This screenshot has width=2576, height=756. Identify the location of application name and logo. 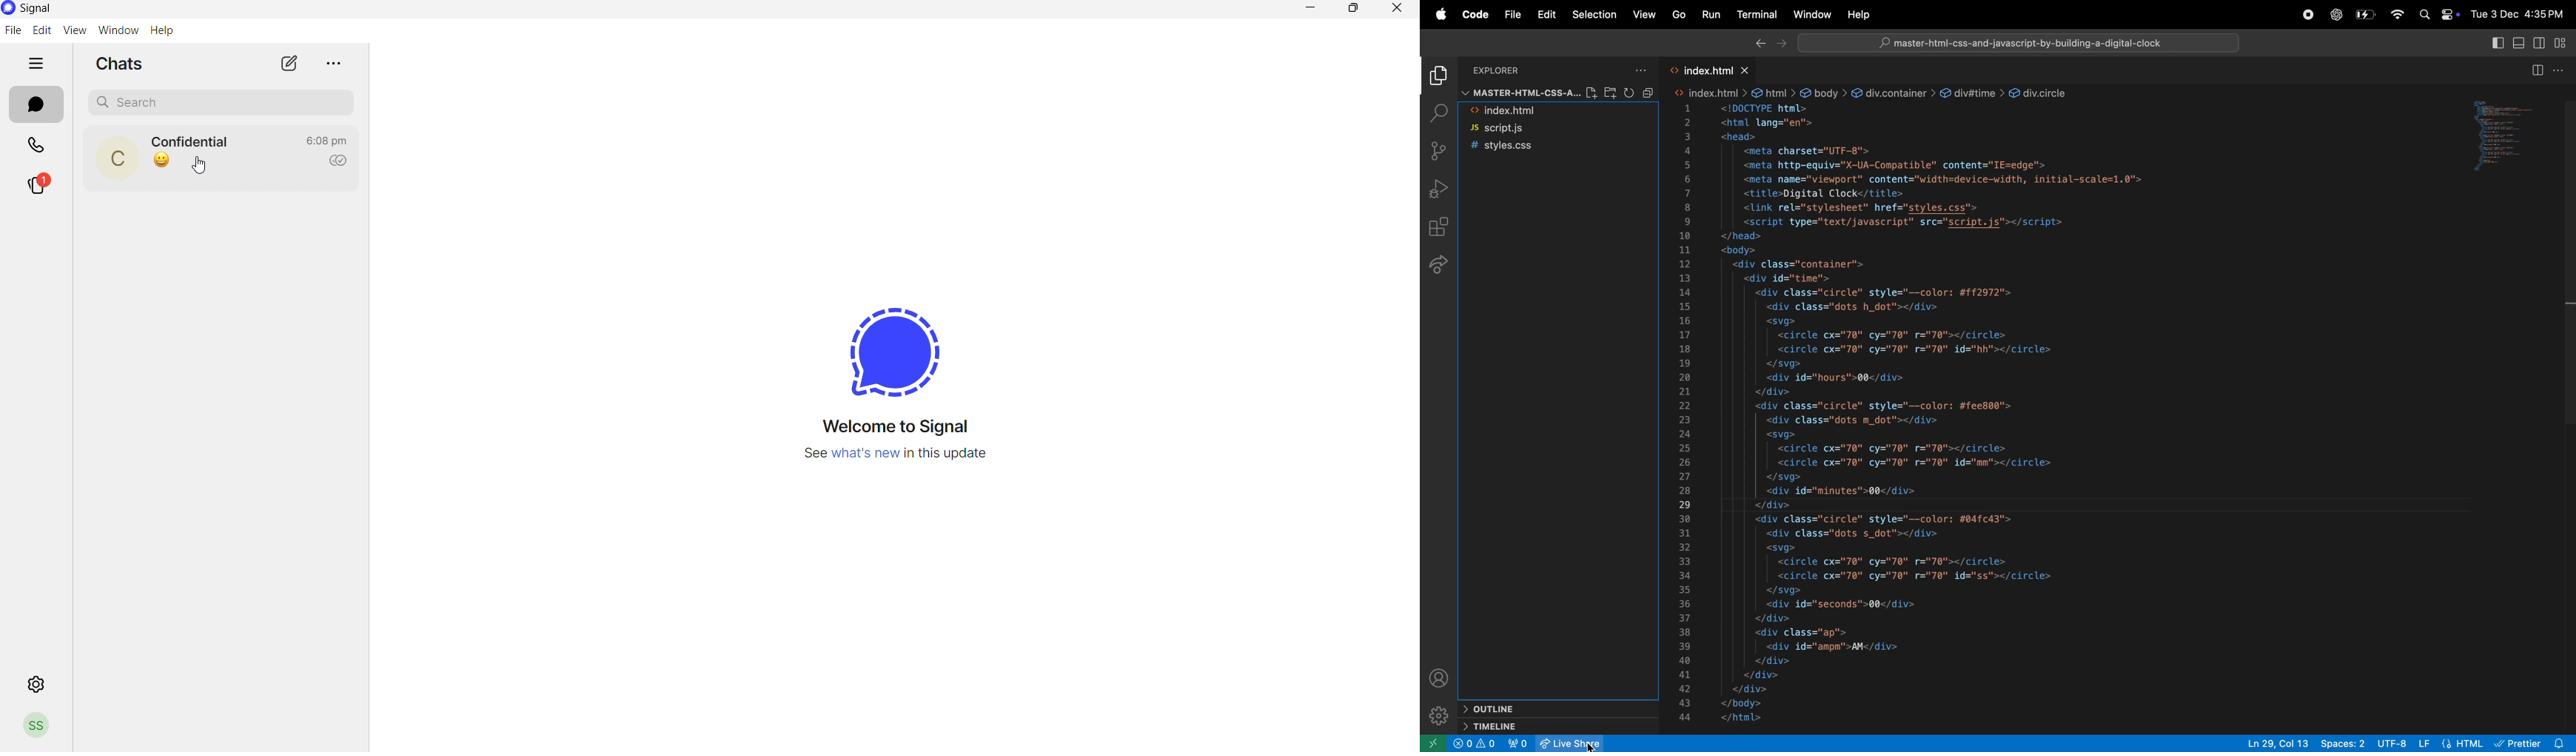
(47, 9).